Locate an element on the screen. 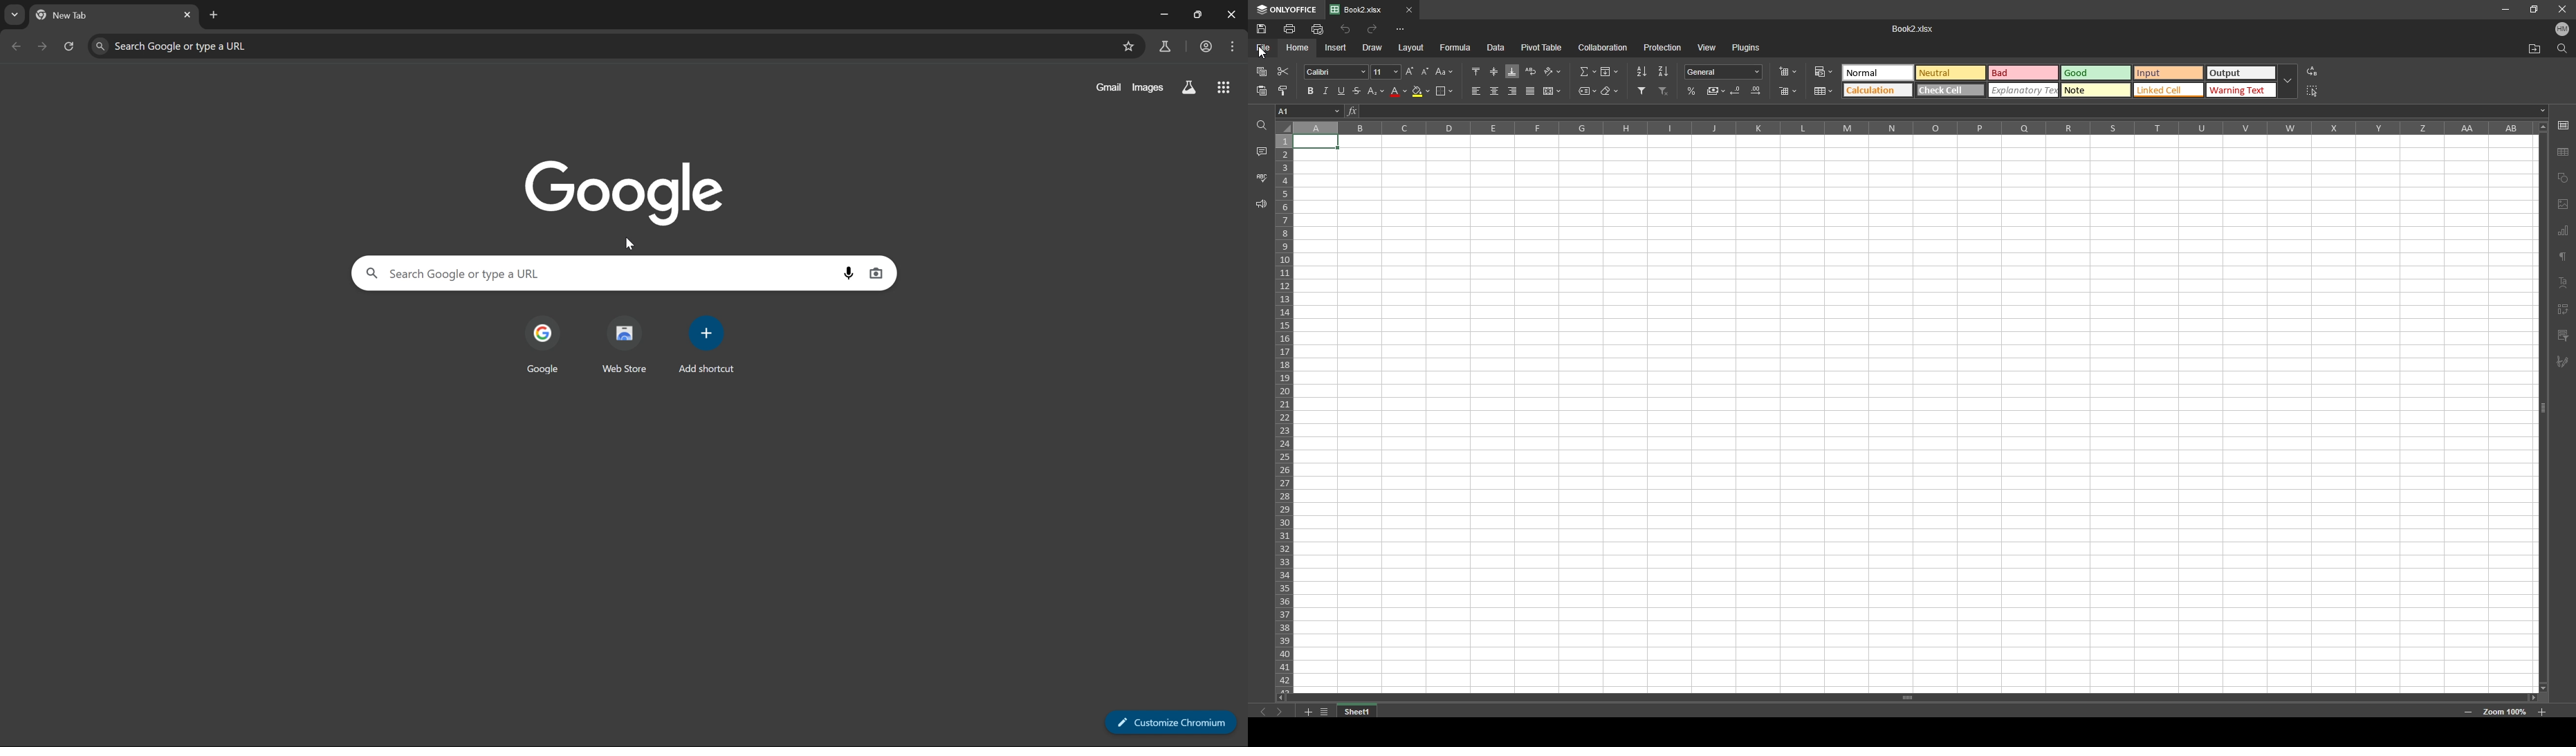  copy style is located at coordinates (1284, 90).